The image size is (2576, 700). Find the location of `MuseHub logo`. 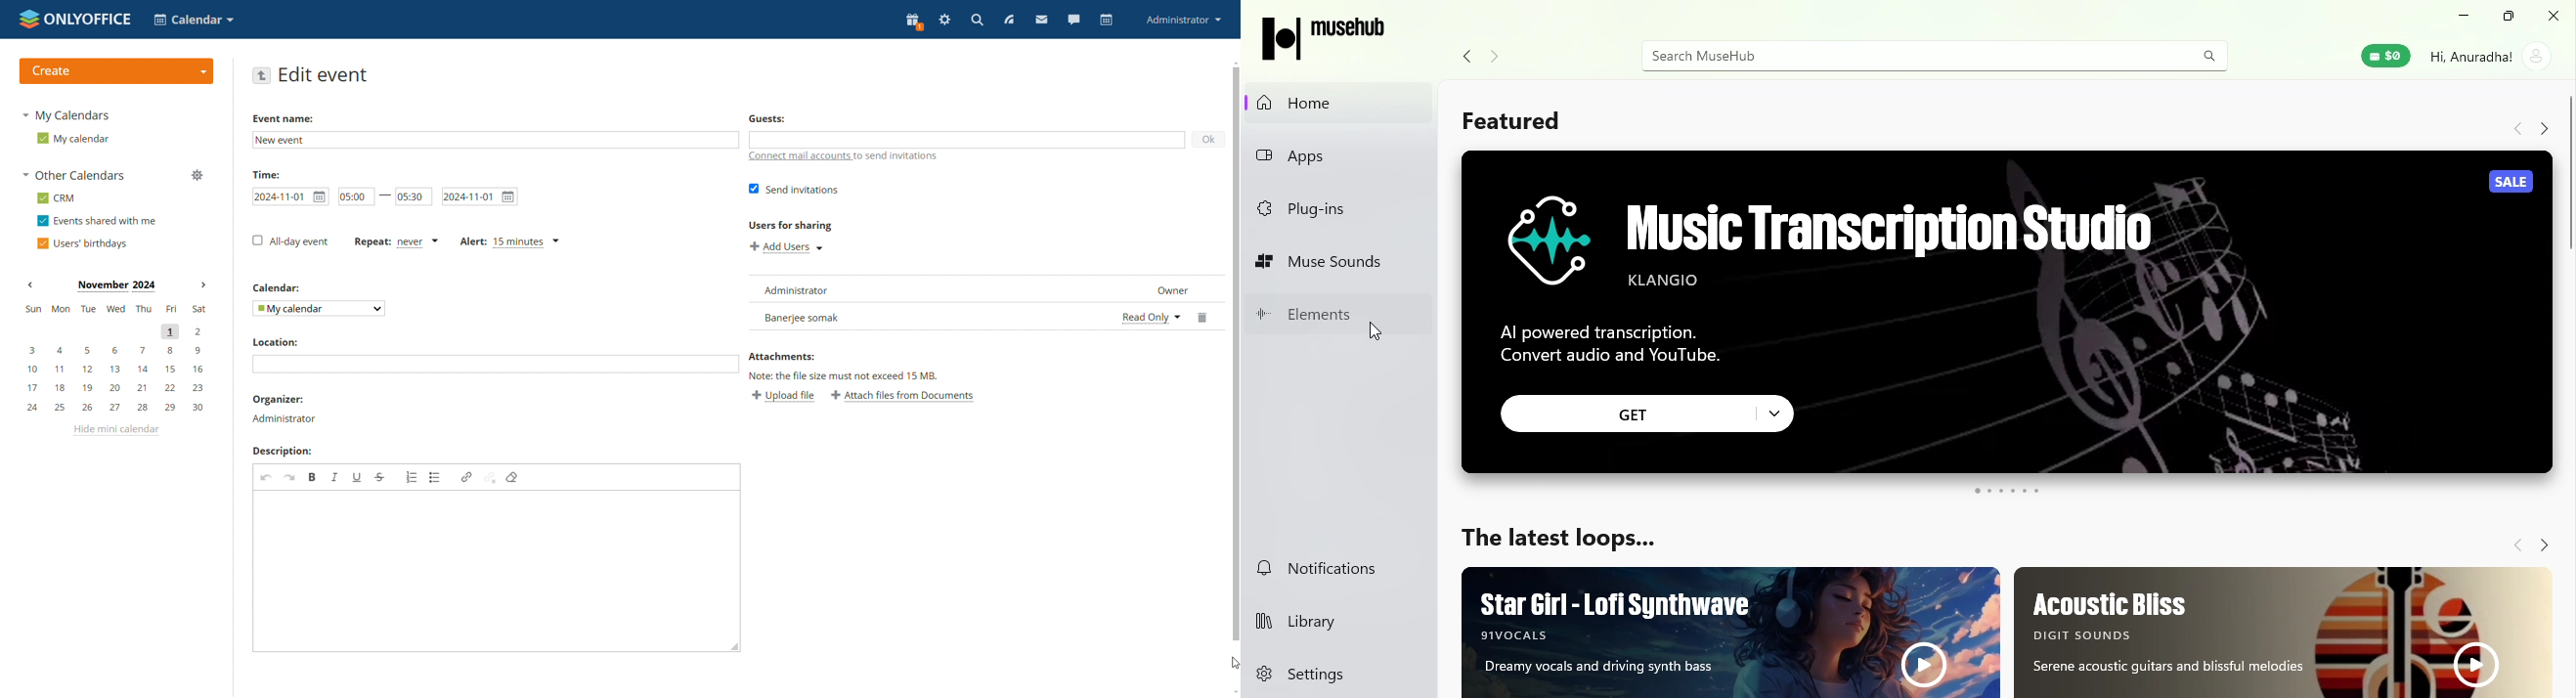

MuseHub logo is located at coordinates (1329, 37).